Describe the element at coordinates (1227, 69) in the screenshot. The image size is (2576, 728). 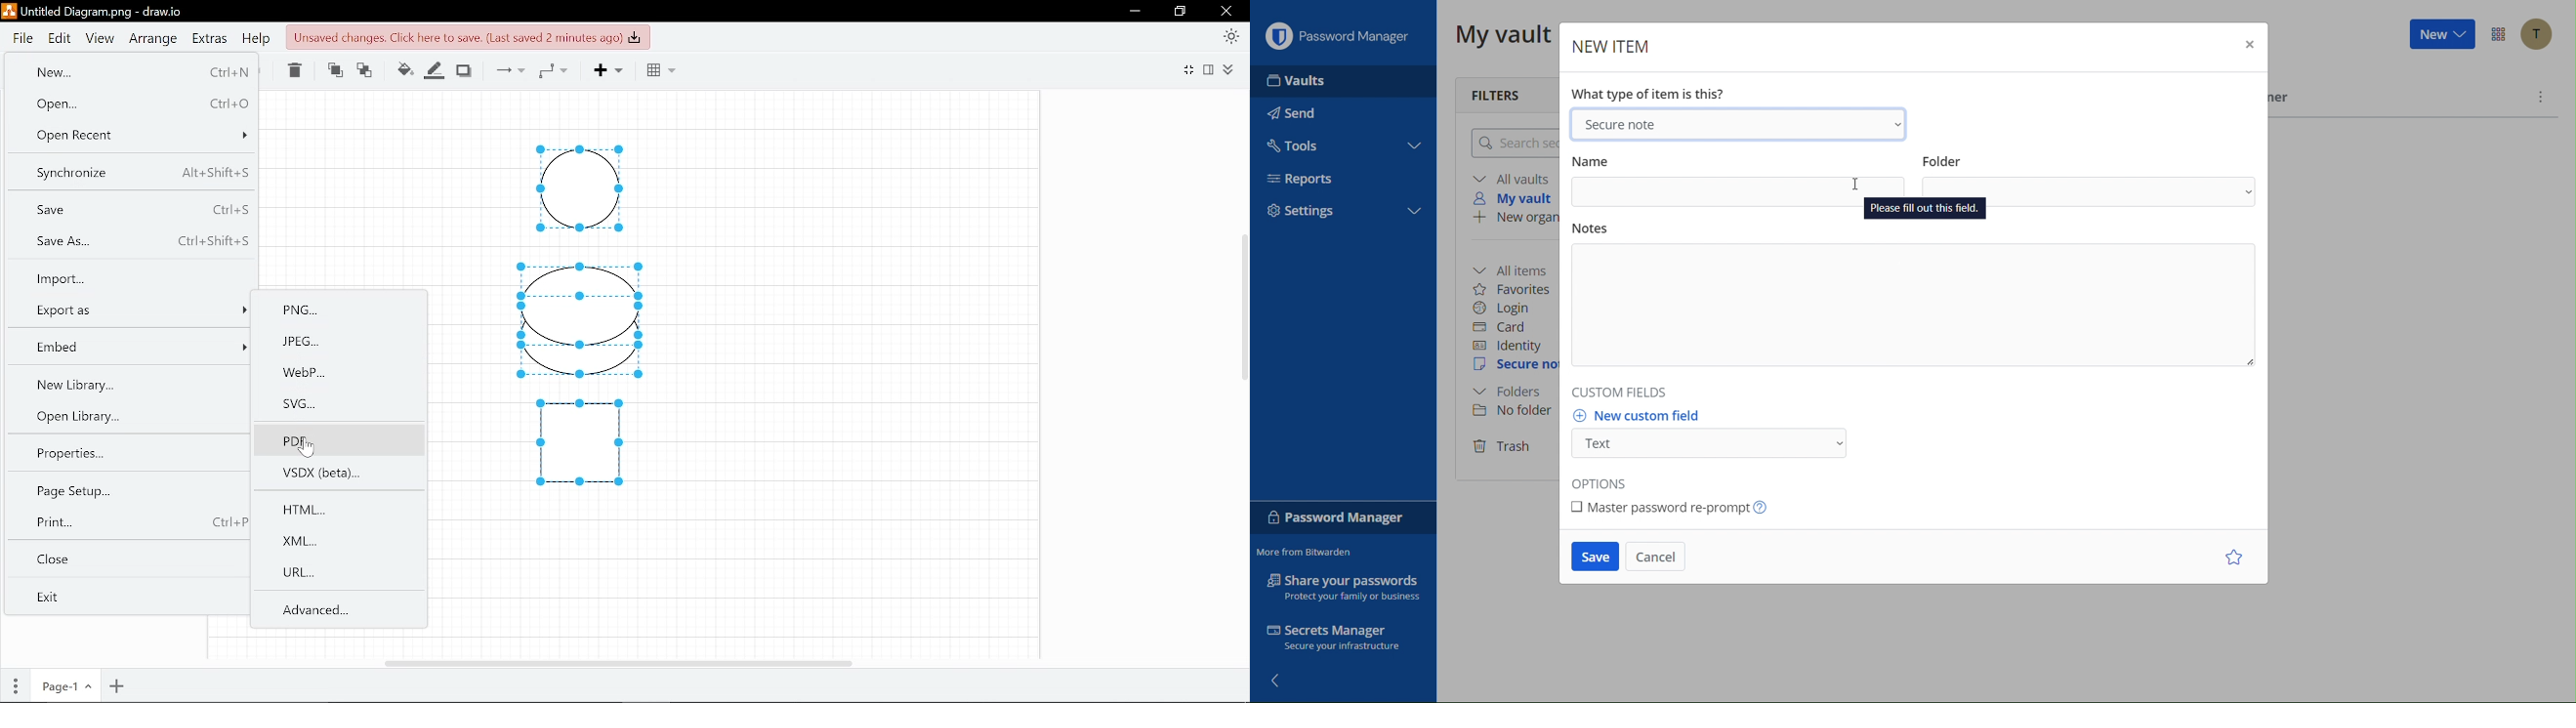
I see `Collapse` at that location.